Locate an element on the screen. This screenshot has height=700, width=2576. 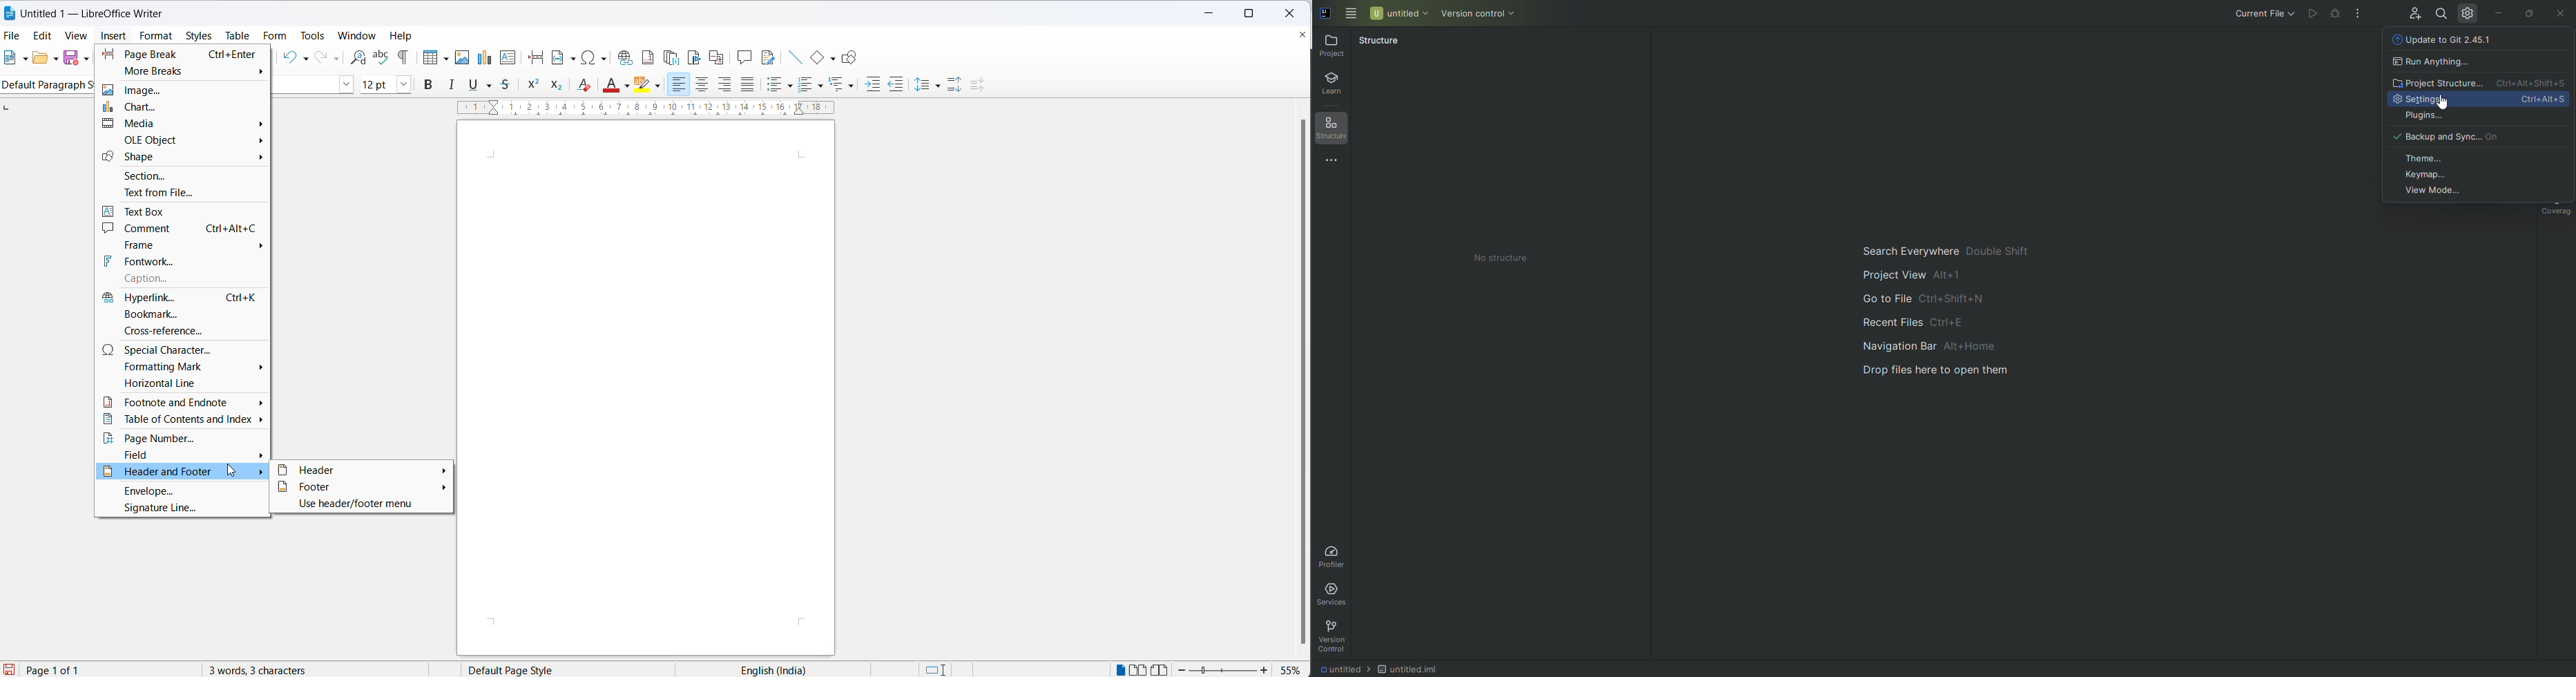
strike through is located at coordinates (491, 85).